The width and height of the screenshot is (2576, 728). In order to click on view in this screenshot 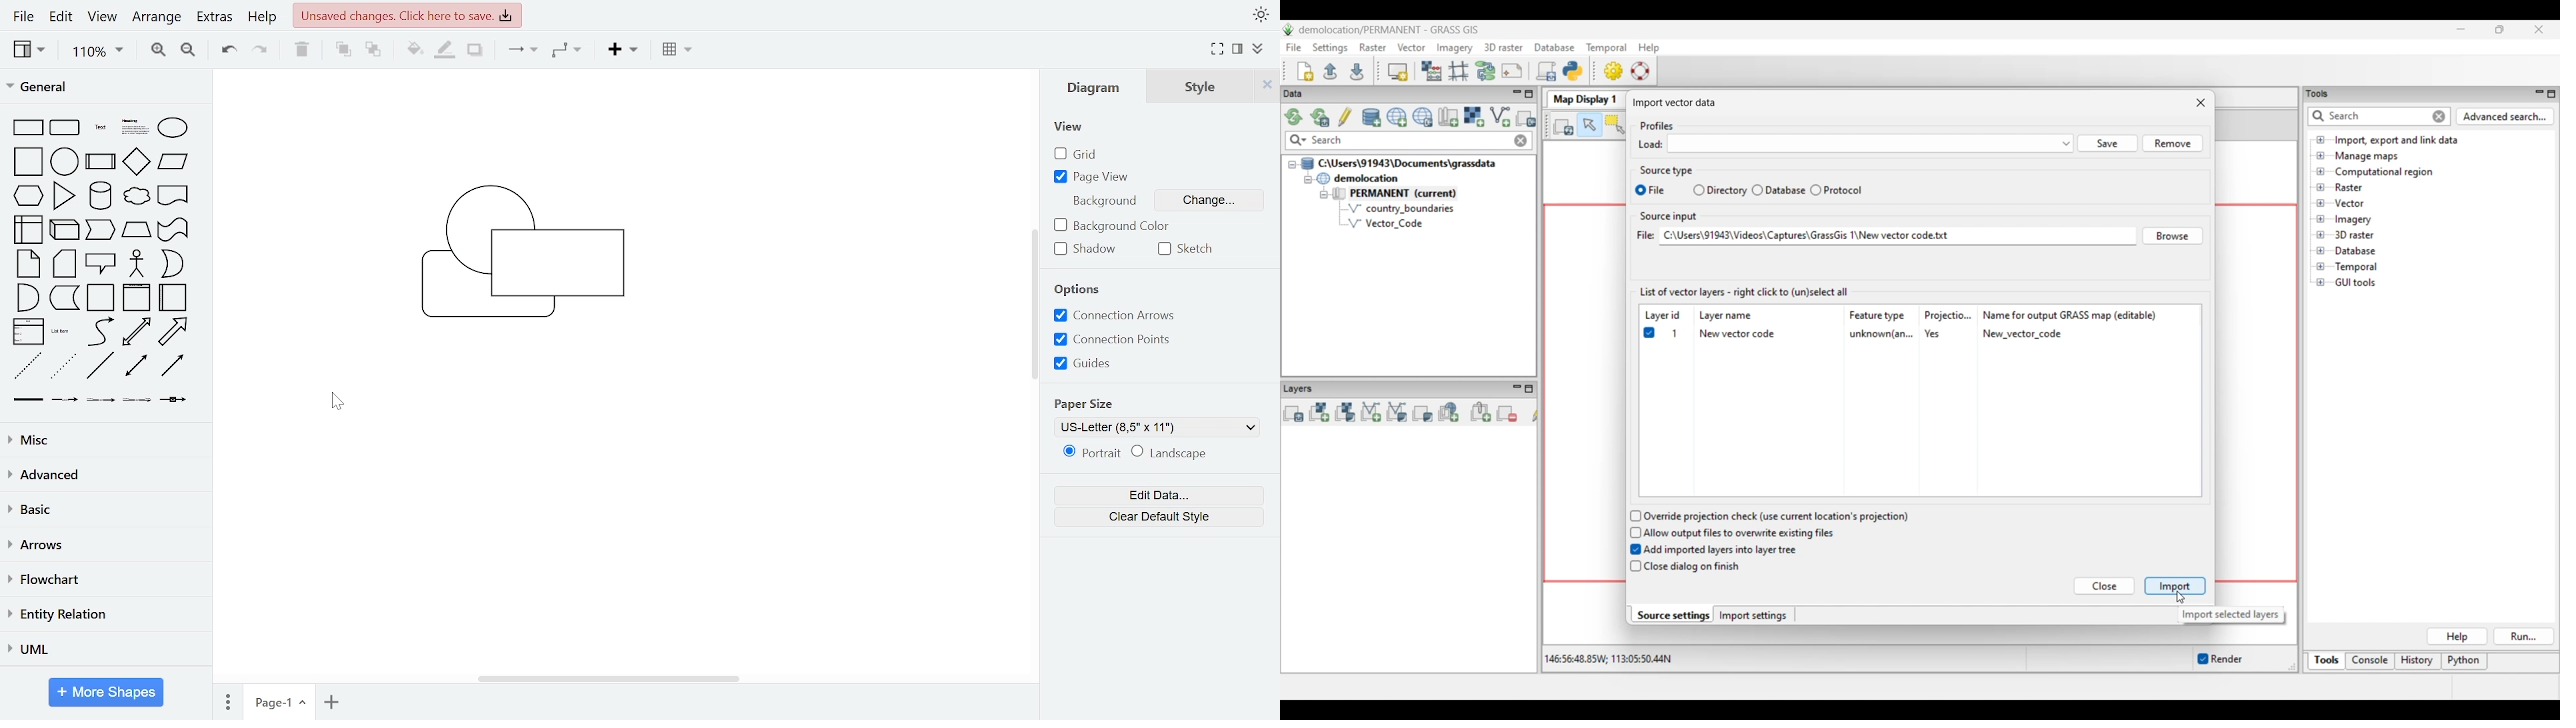, I will do `click(36, 52)`.